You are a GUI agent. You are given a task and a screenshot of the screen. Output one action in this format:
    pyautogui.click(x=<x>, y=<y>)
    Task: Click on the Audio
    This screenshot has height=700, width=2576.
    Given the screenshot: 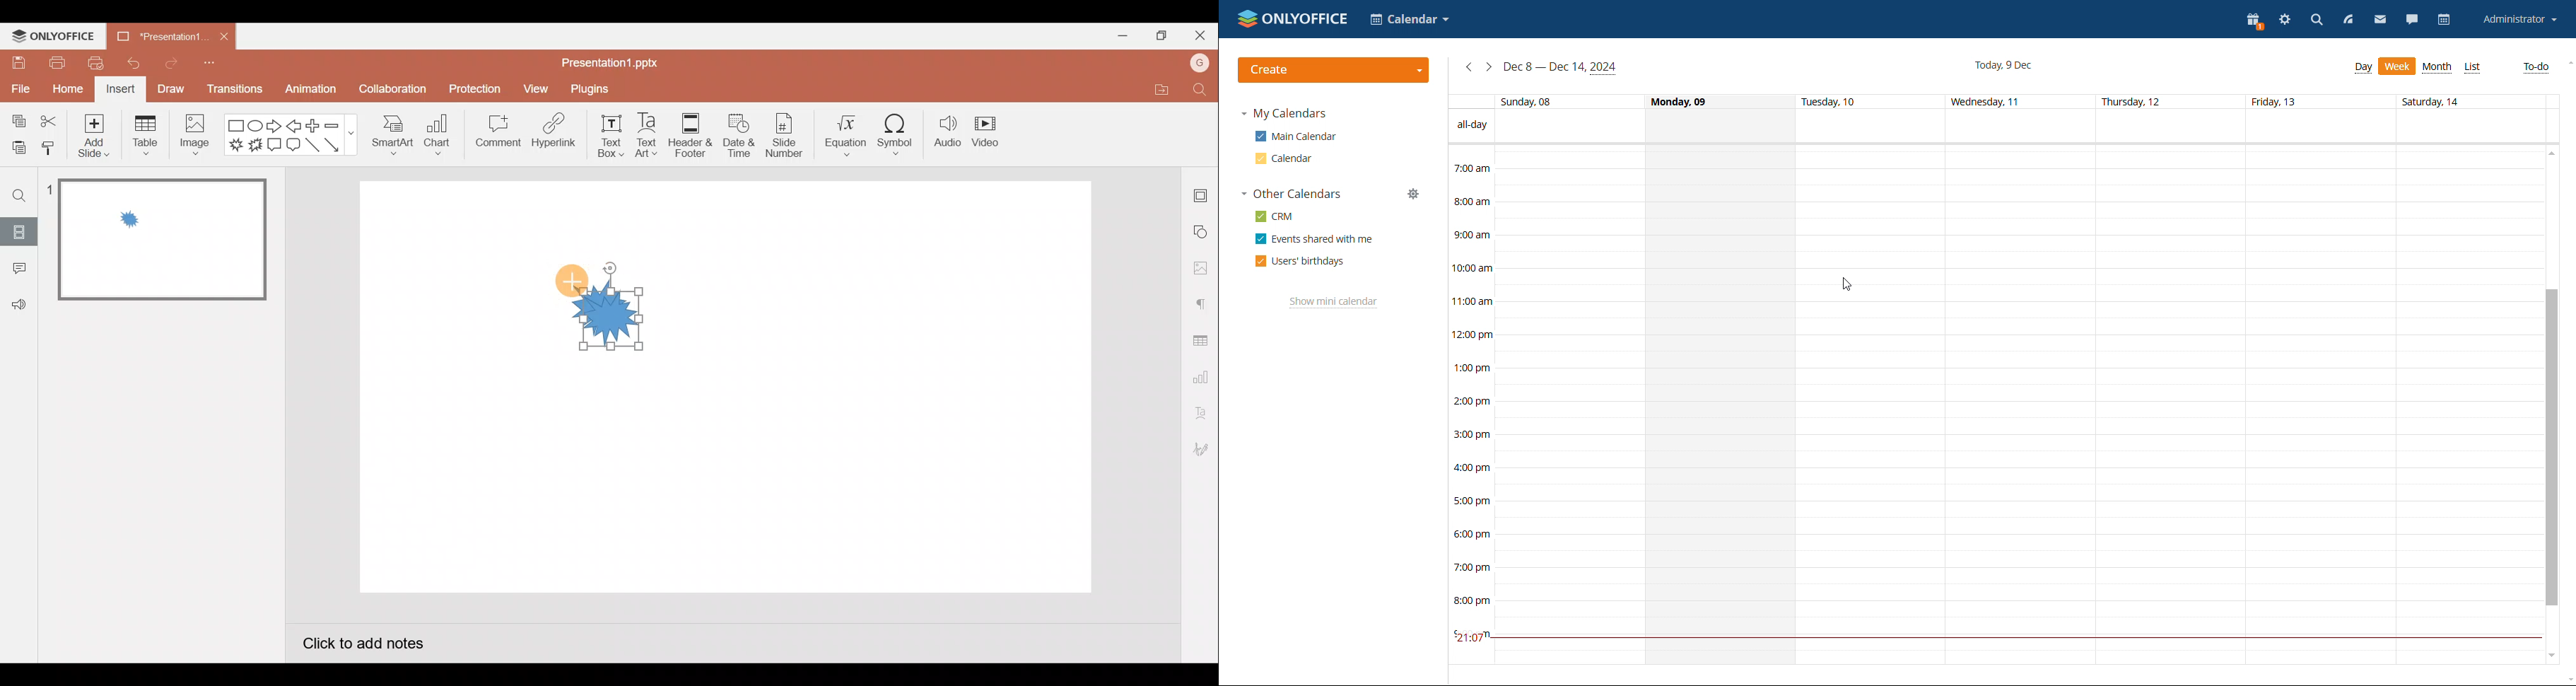 What is the action you would take?
    pyautogui.click(x=945, y=135)
    